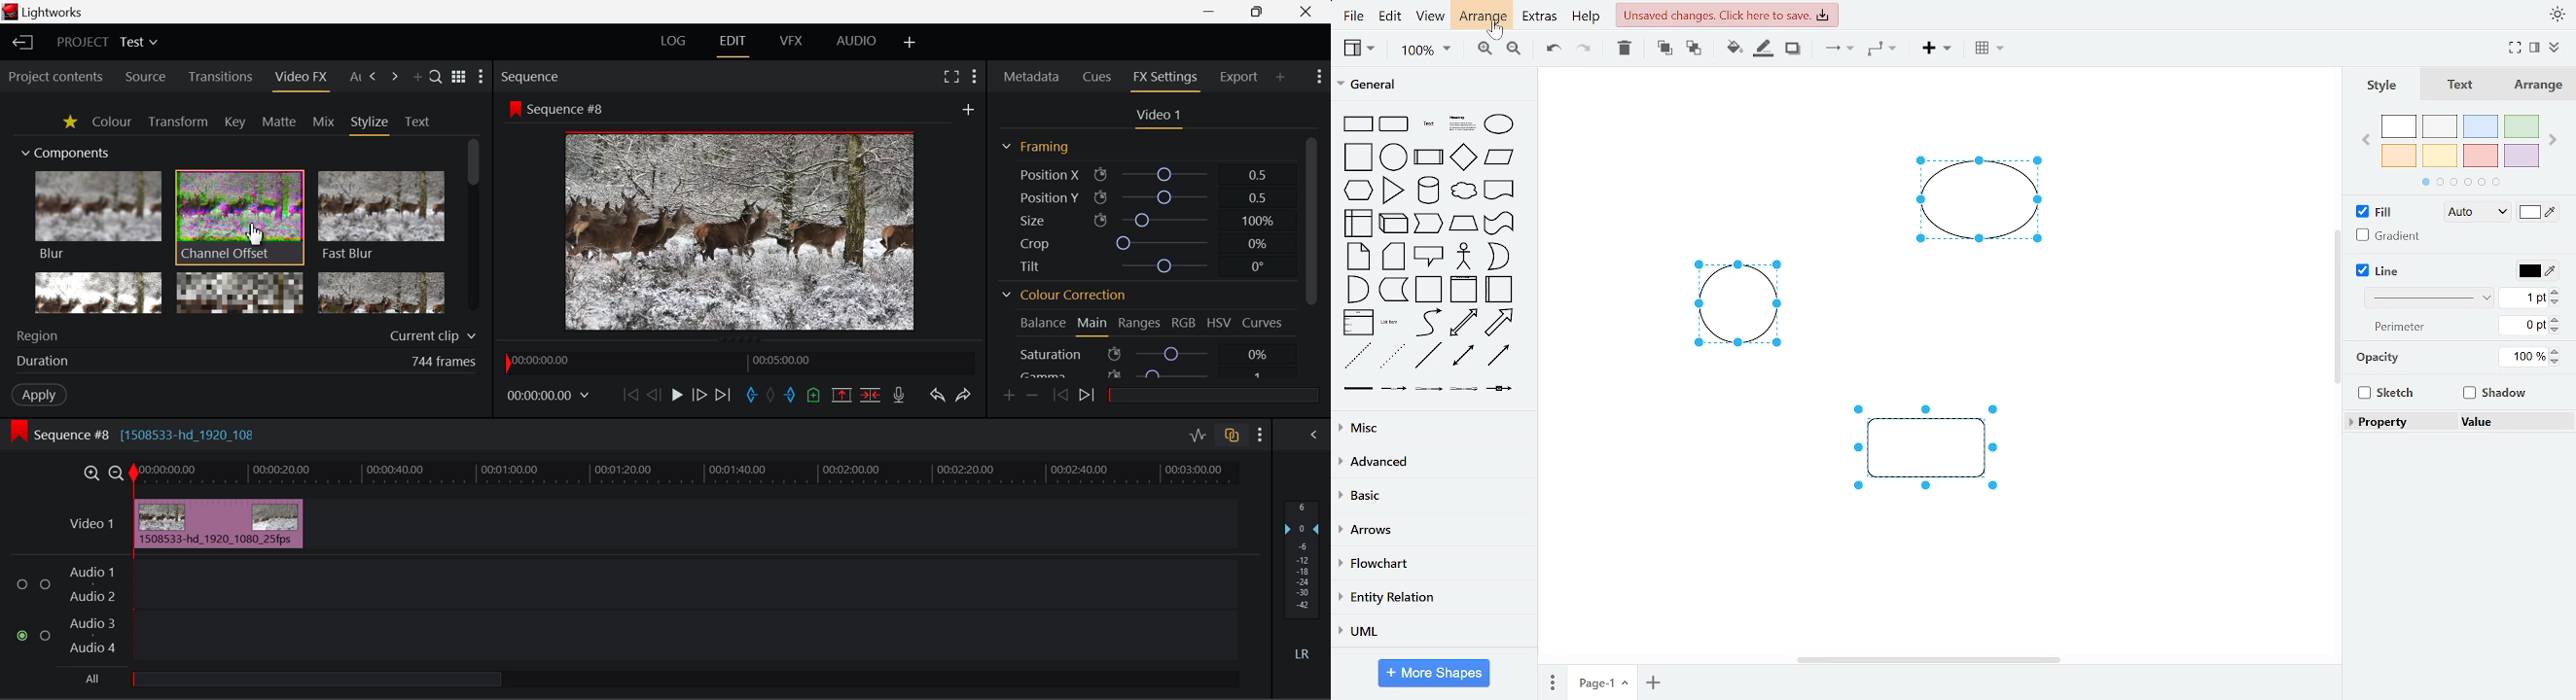 The image size is (2576, 700). What do you see at coordinates (1260, 12) in the screenshot?
I see `Minimize` at bounding box center [1260, 12].